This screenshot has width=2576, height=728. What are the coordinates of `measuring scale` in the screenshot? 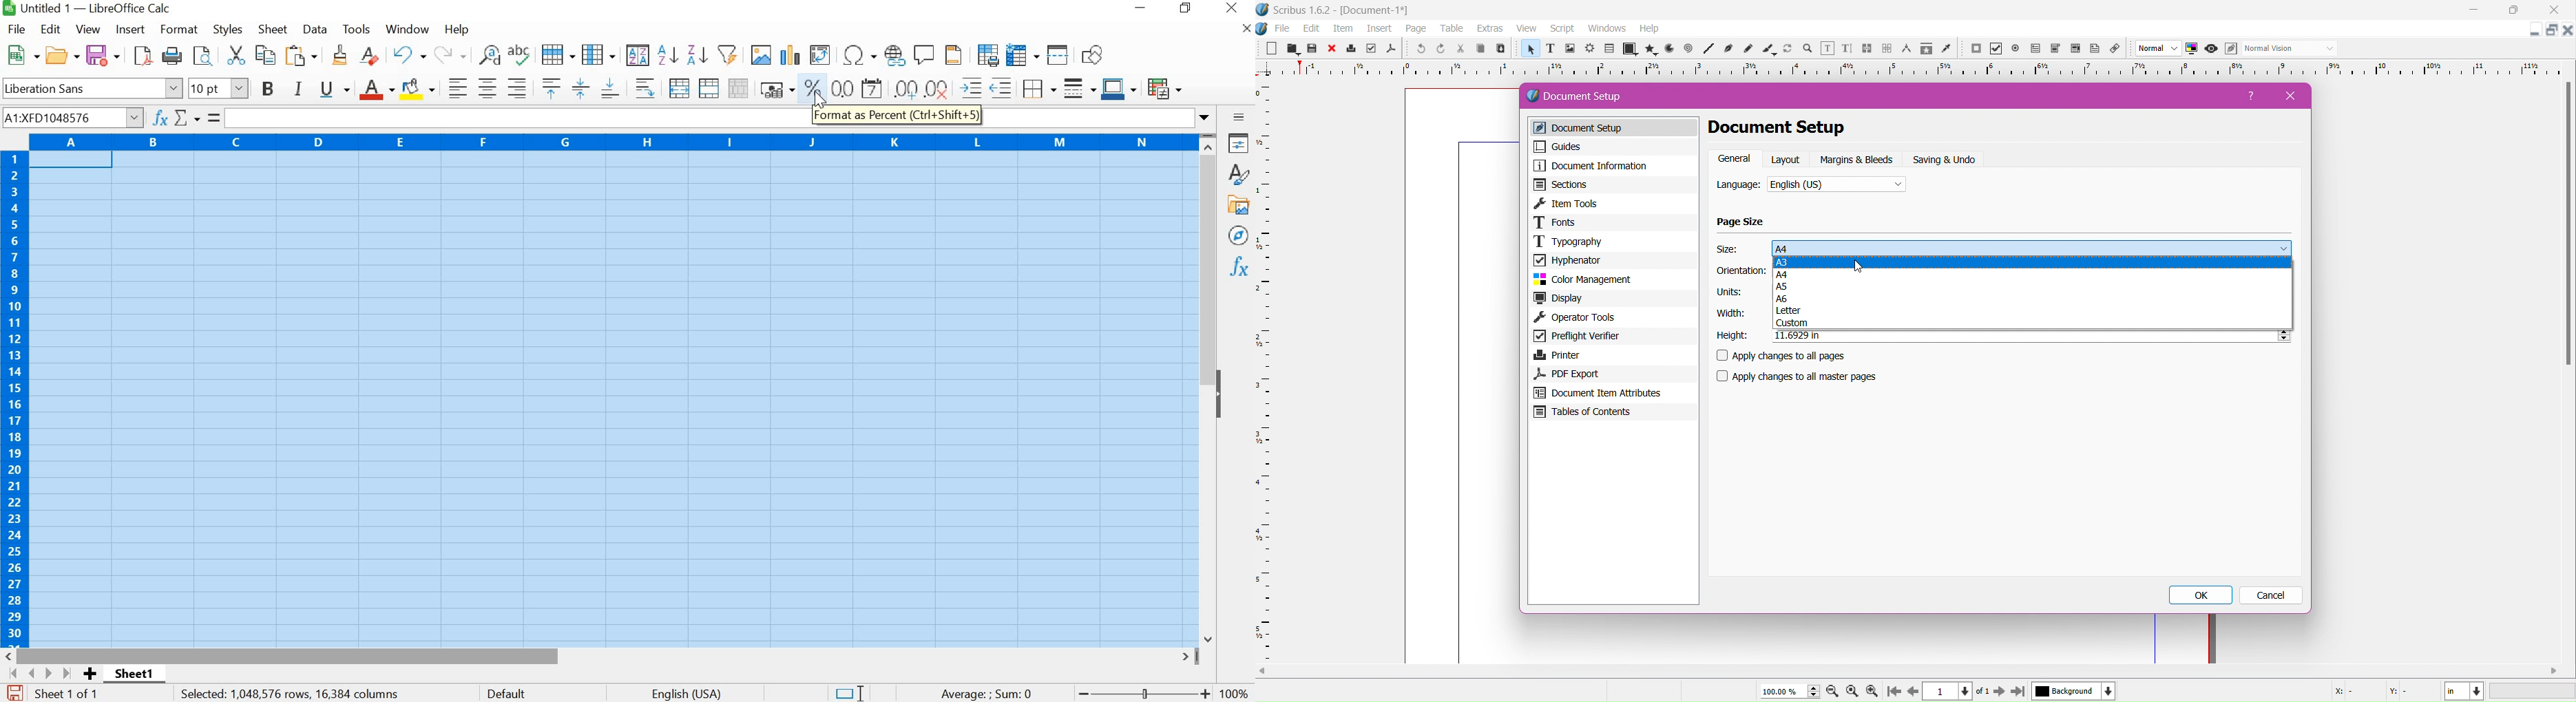 It's located at (1912, 70).